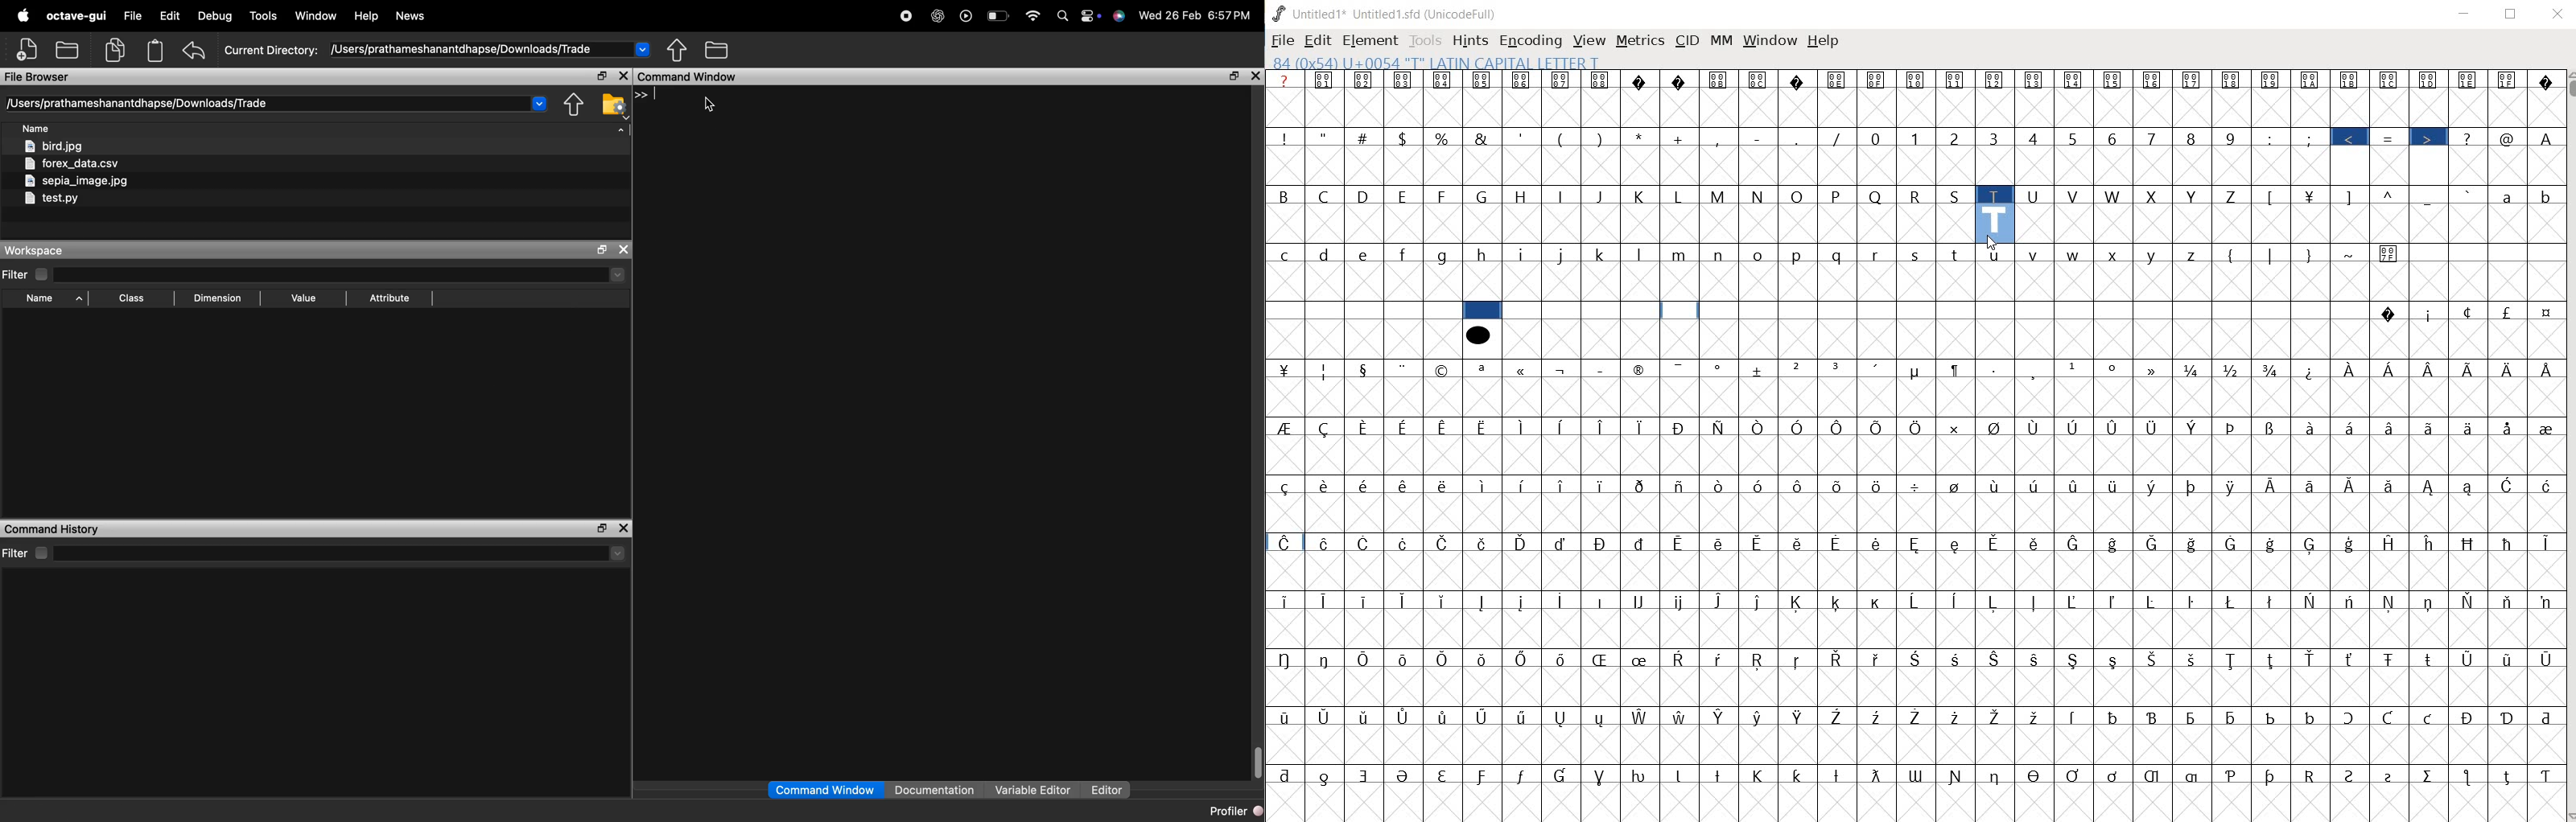  I want to click on (, so click(2232, 253).